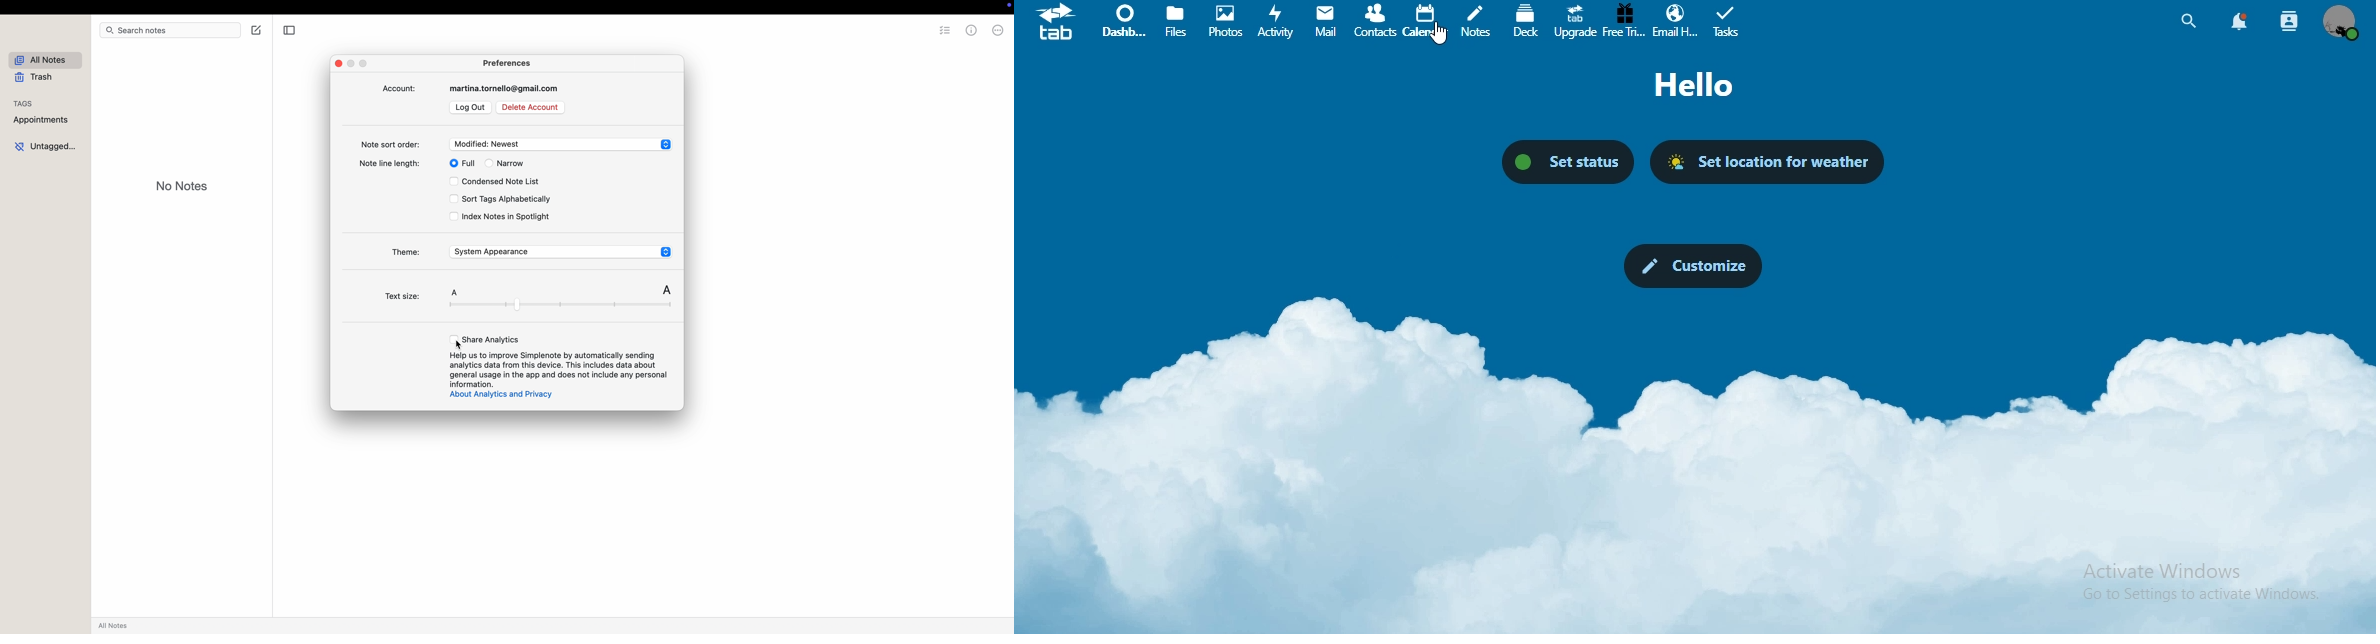  What do you see at coordinates (1577, 22) in the screenshot?
I see `upgrade` at bounding box center [1577, 22].